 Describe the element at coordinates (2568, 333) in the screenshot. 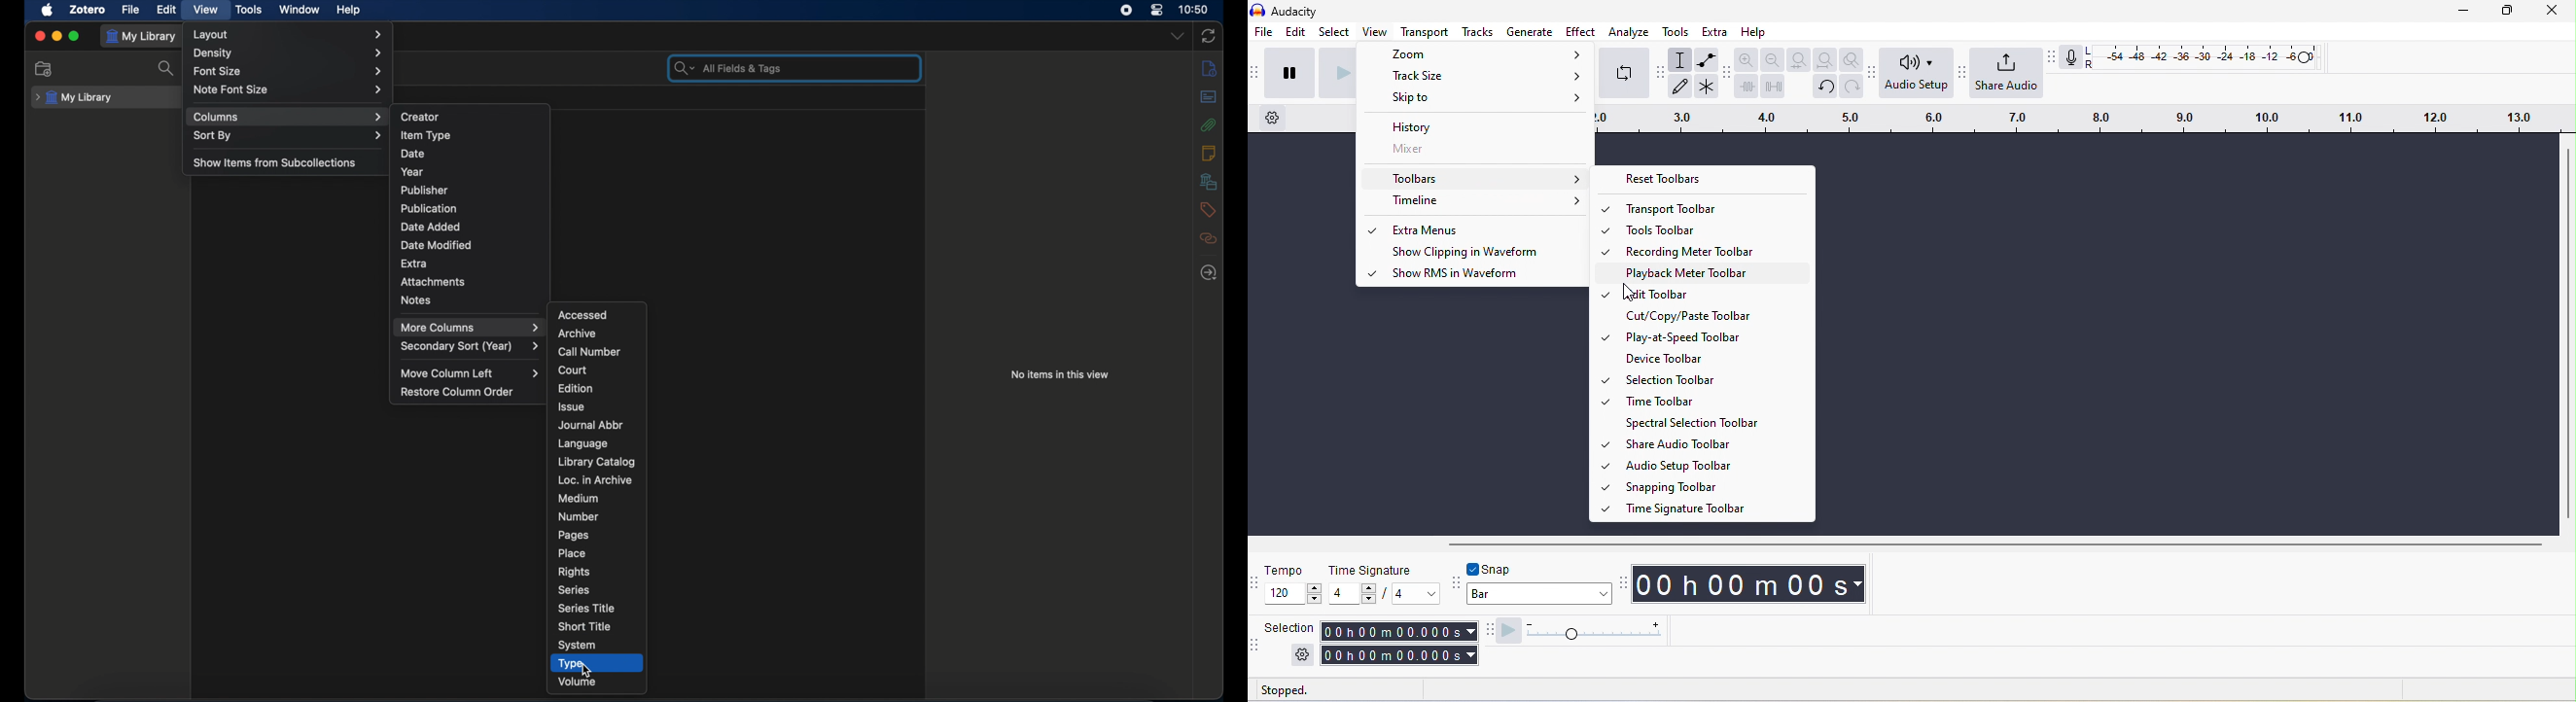

I see `vertical toolbar` at that location.